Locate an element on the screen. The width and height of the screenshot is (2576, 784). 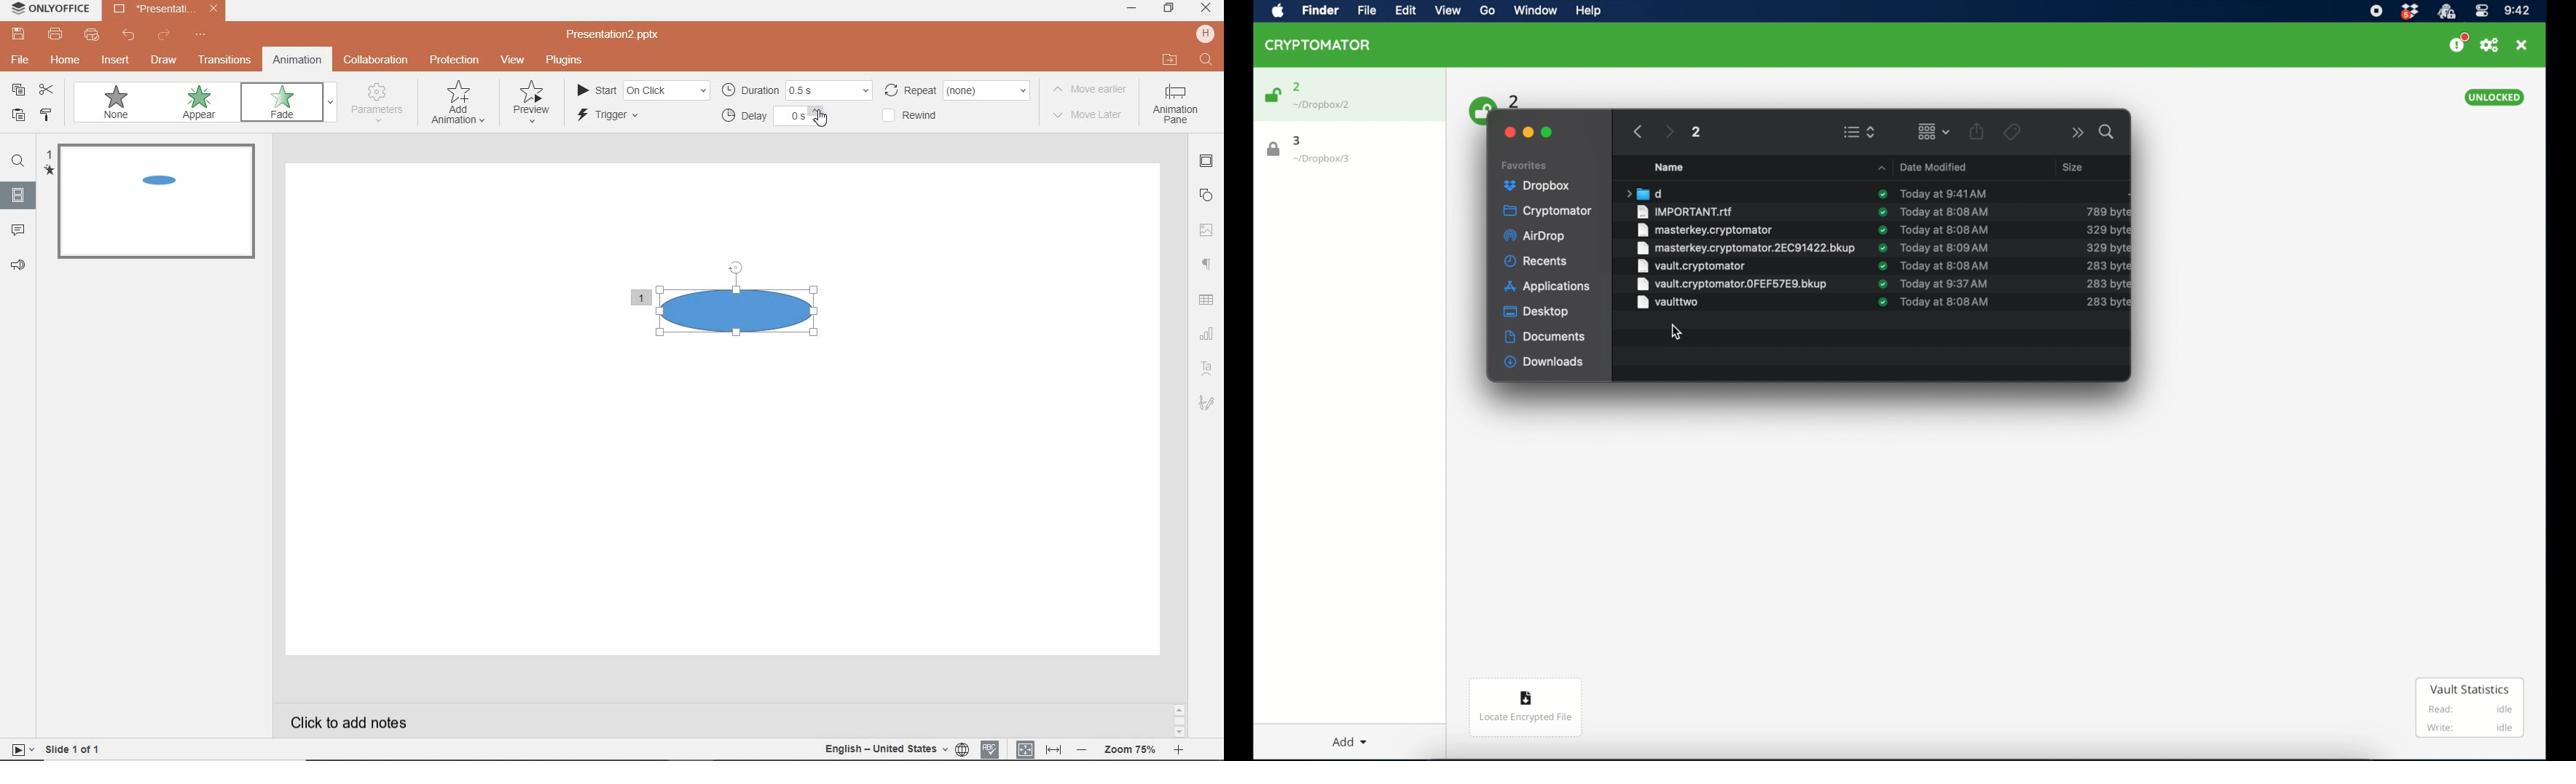
vault is located at coordinates (1733, 283).